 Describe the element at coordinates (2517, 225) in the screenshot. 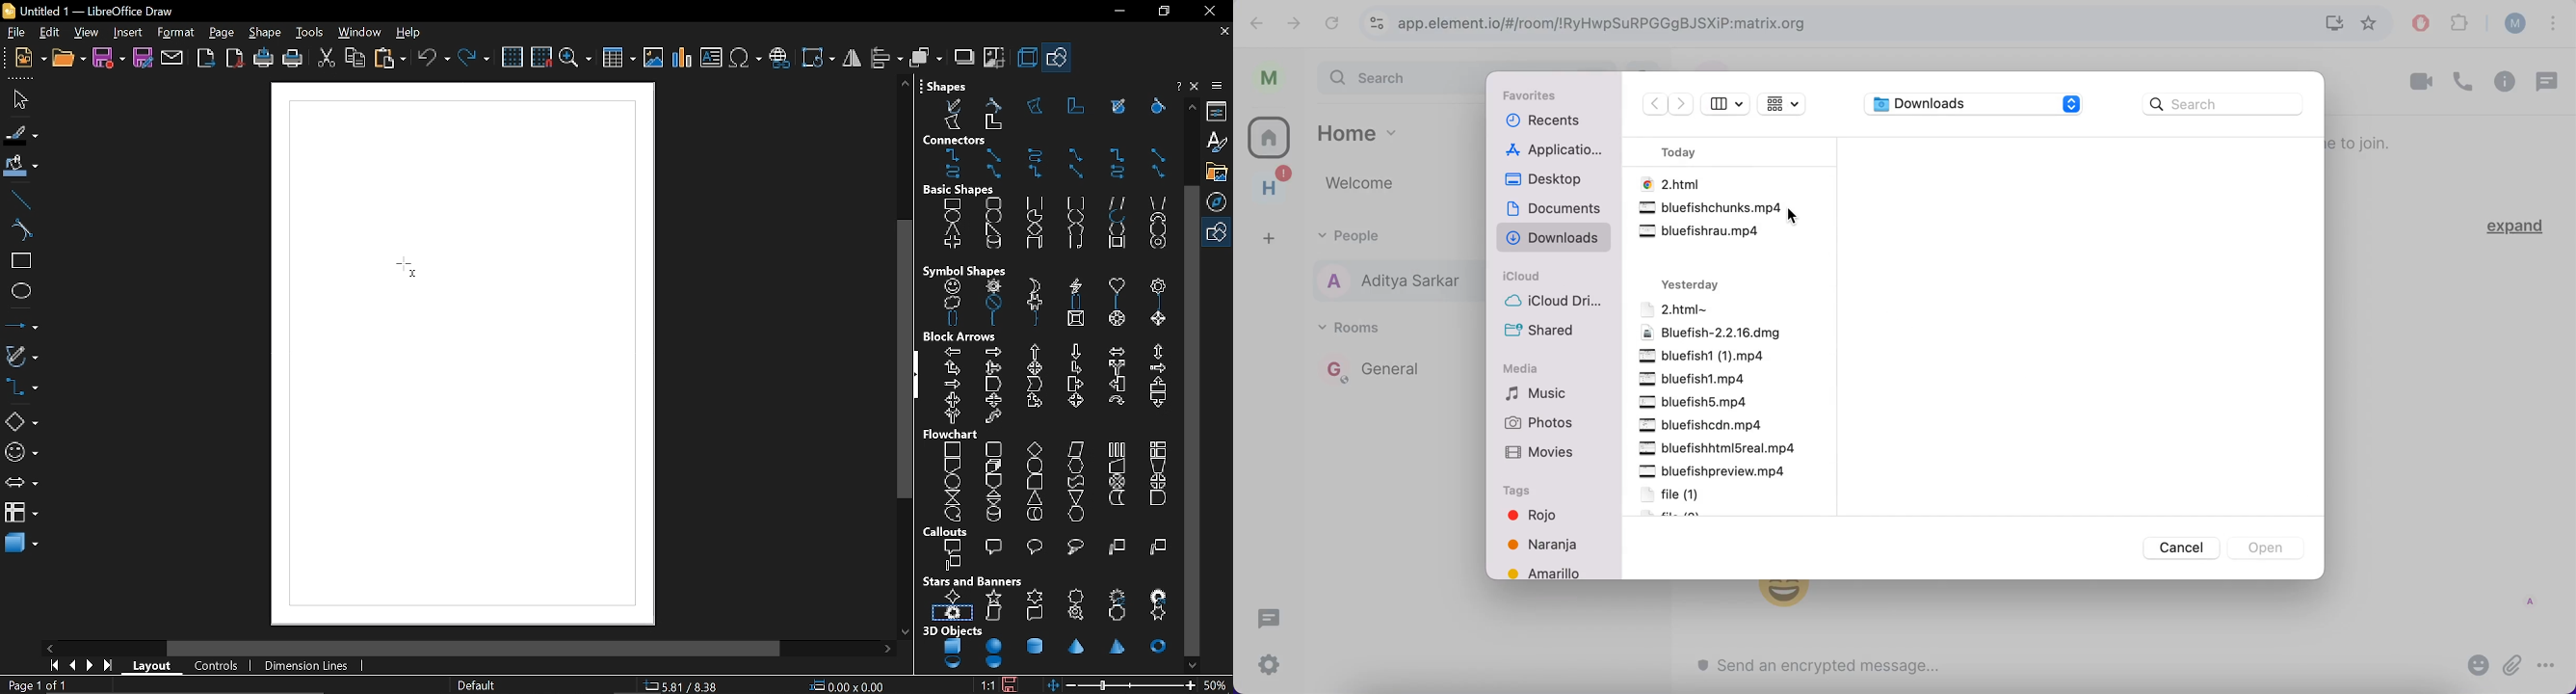

I see `expand` at that location.